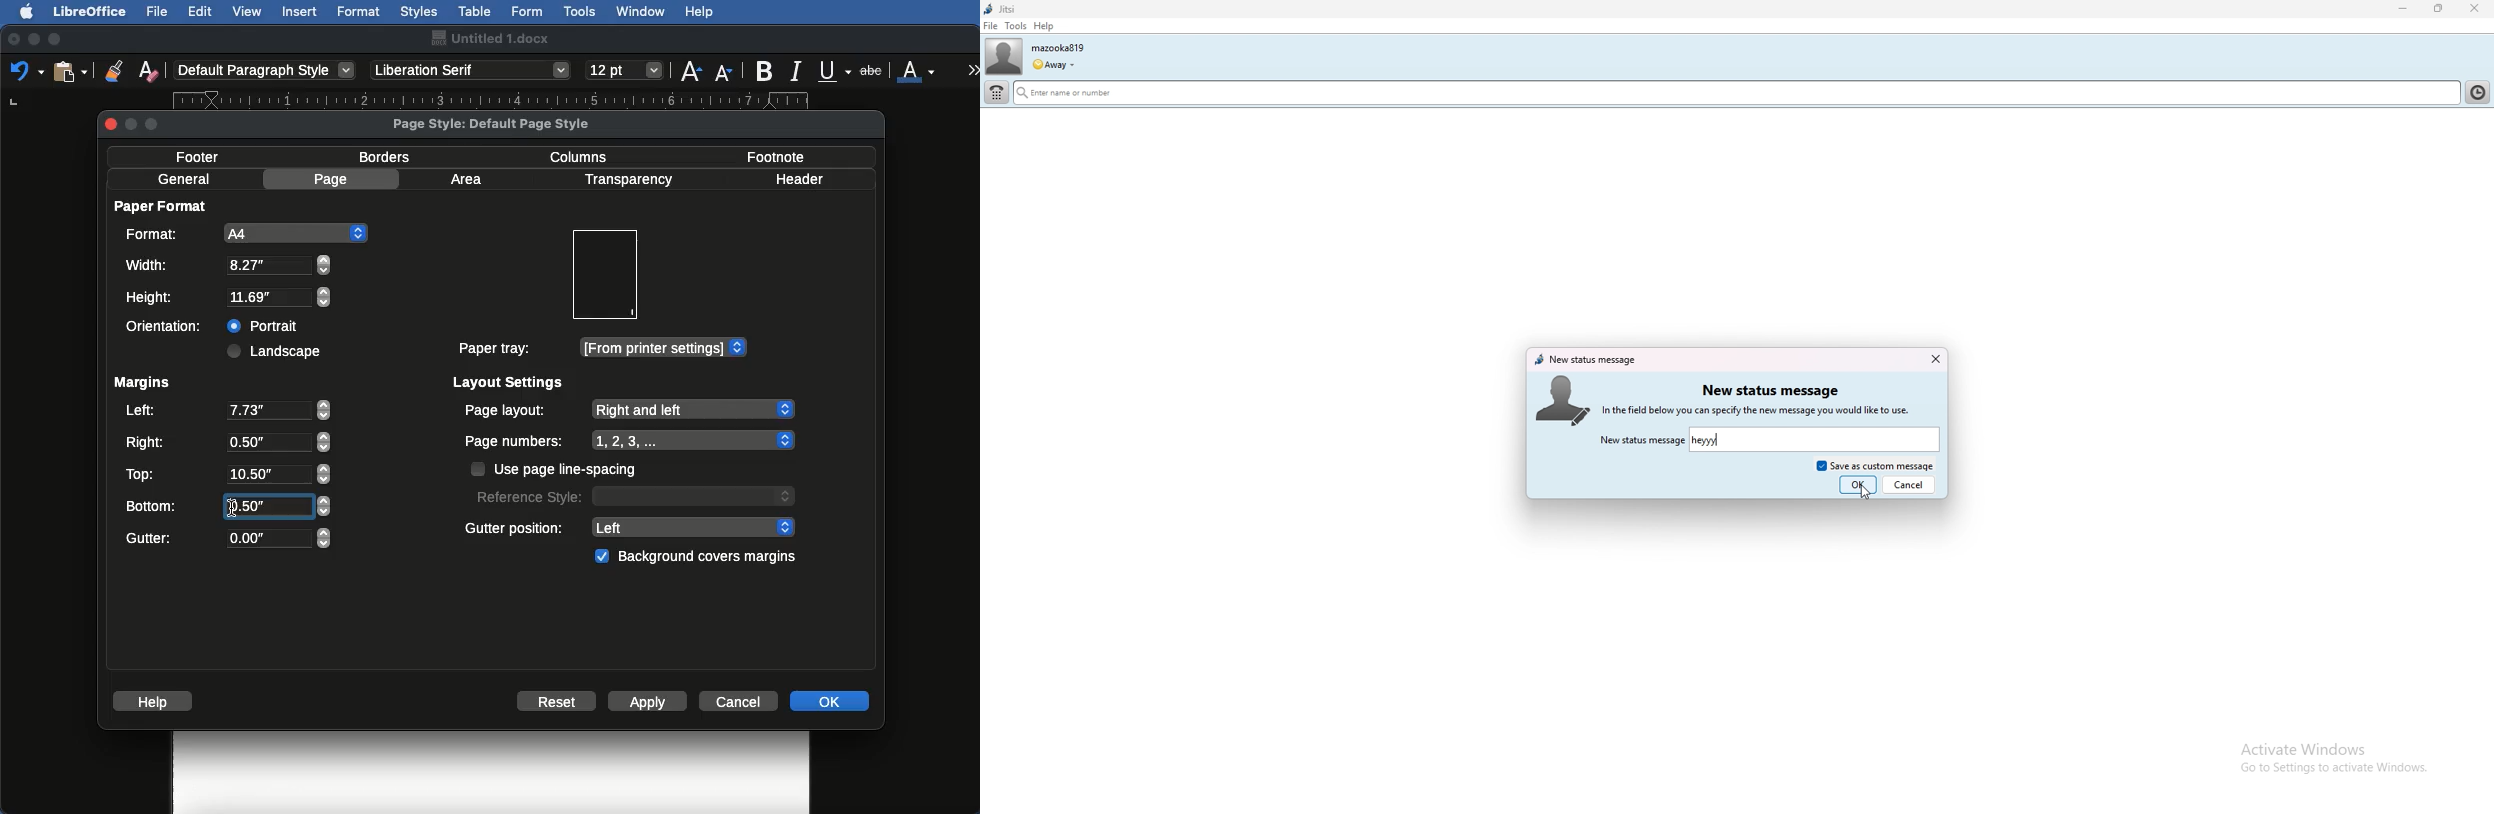 The height and width of the screenshot is (840, 2520). I want to click on Size, so click(626, 71).